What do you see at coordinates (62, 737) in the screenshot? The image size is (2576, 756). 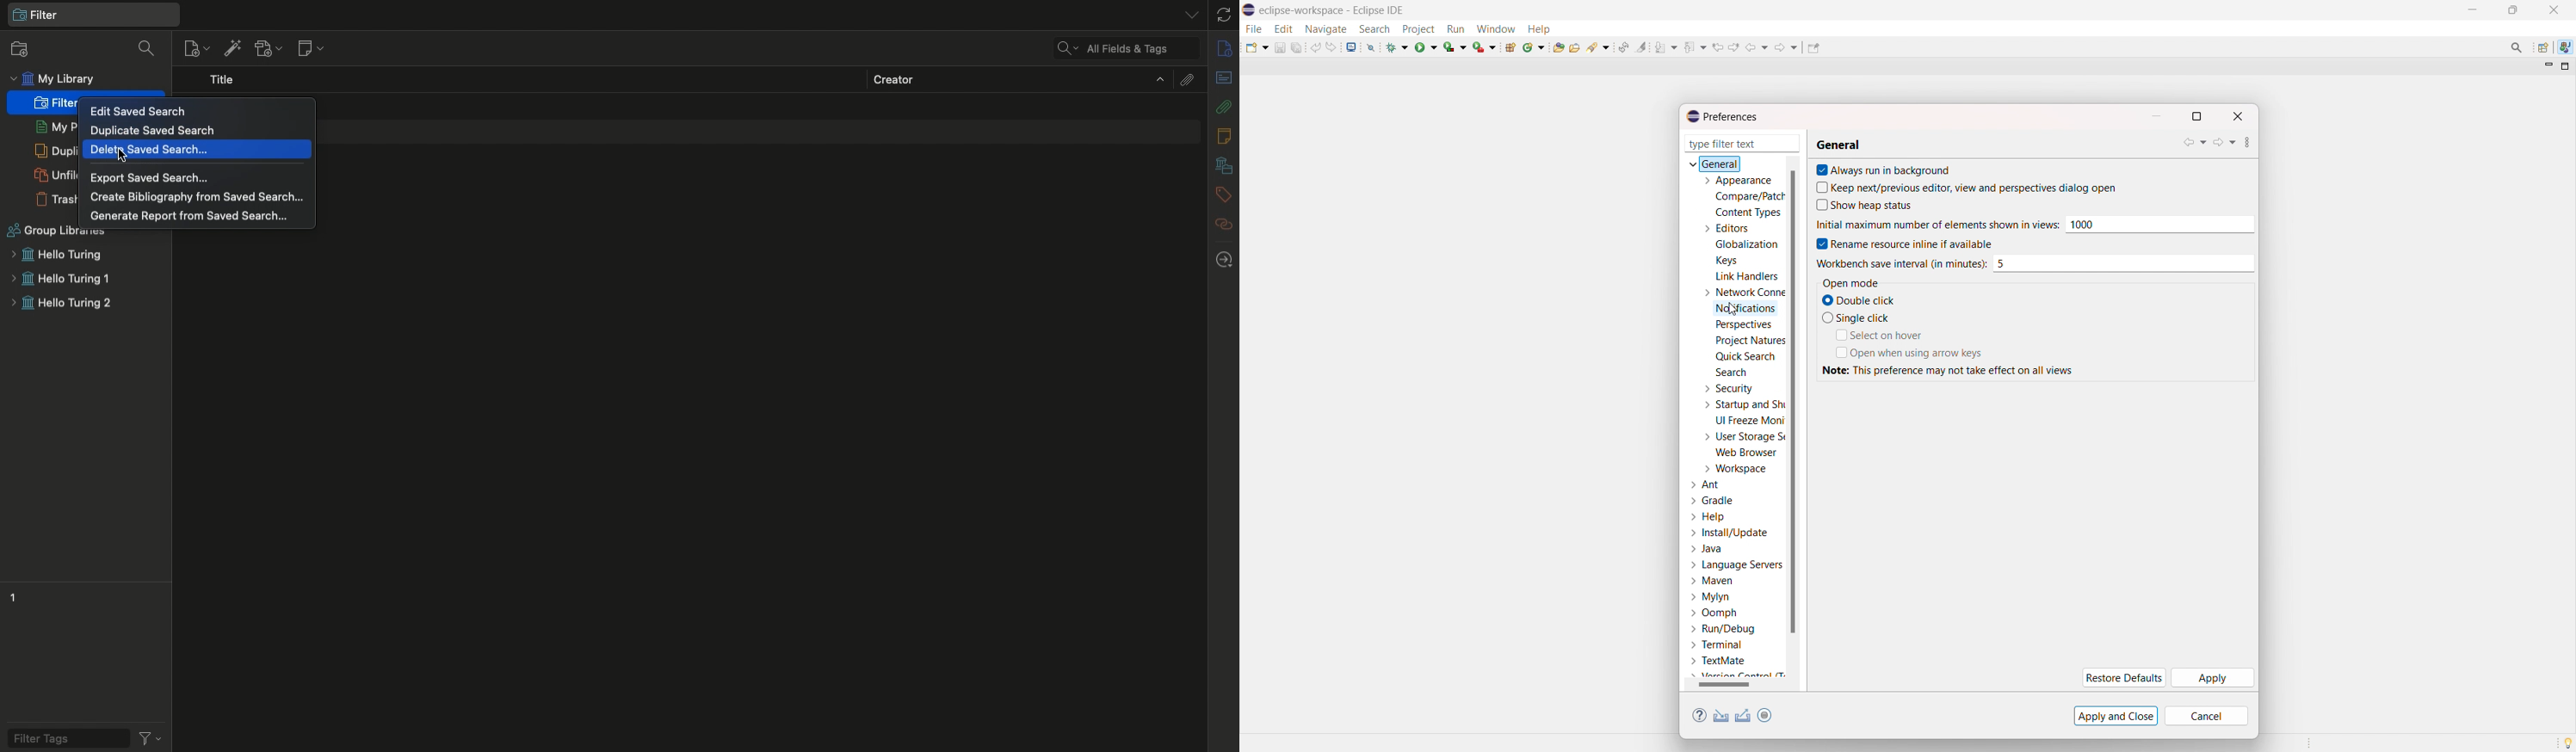 I see `Filter tags` at bounding box center [62, 737].